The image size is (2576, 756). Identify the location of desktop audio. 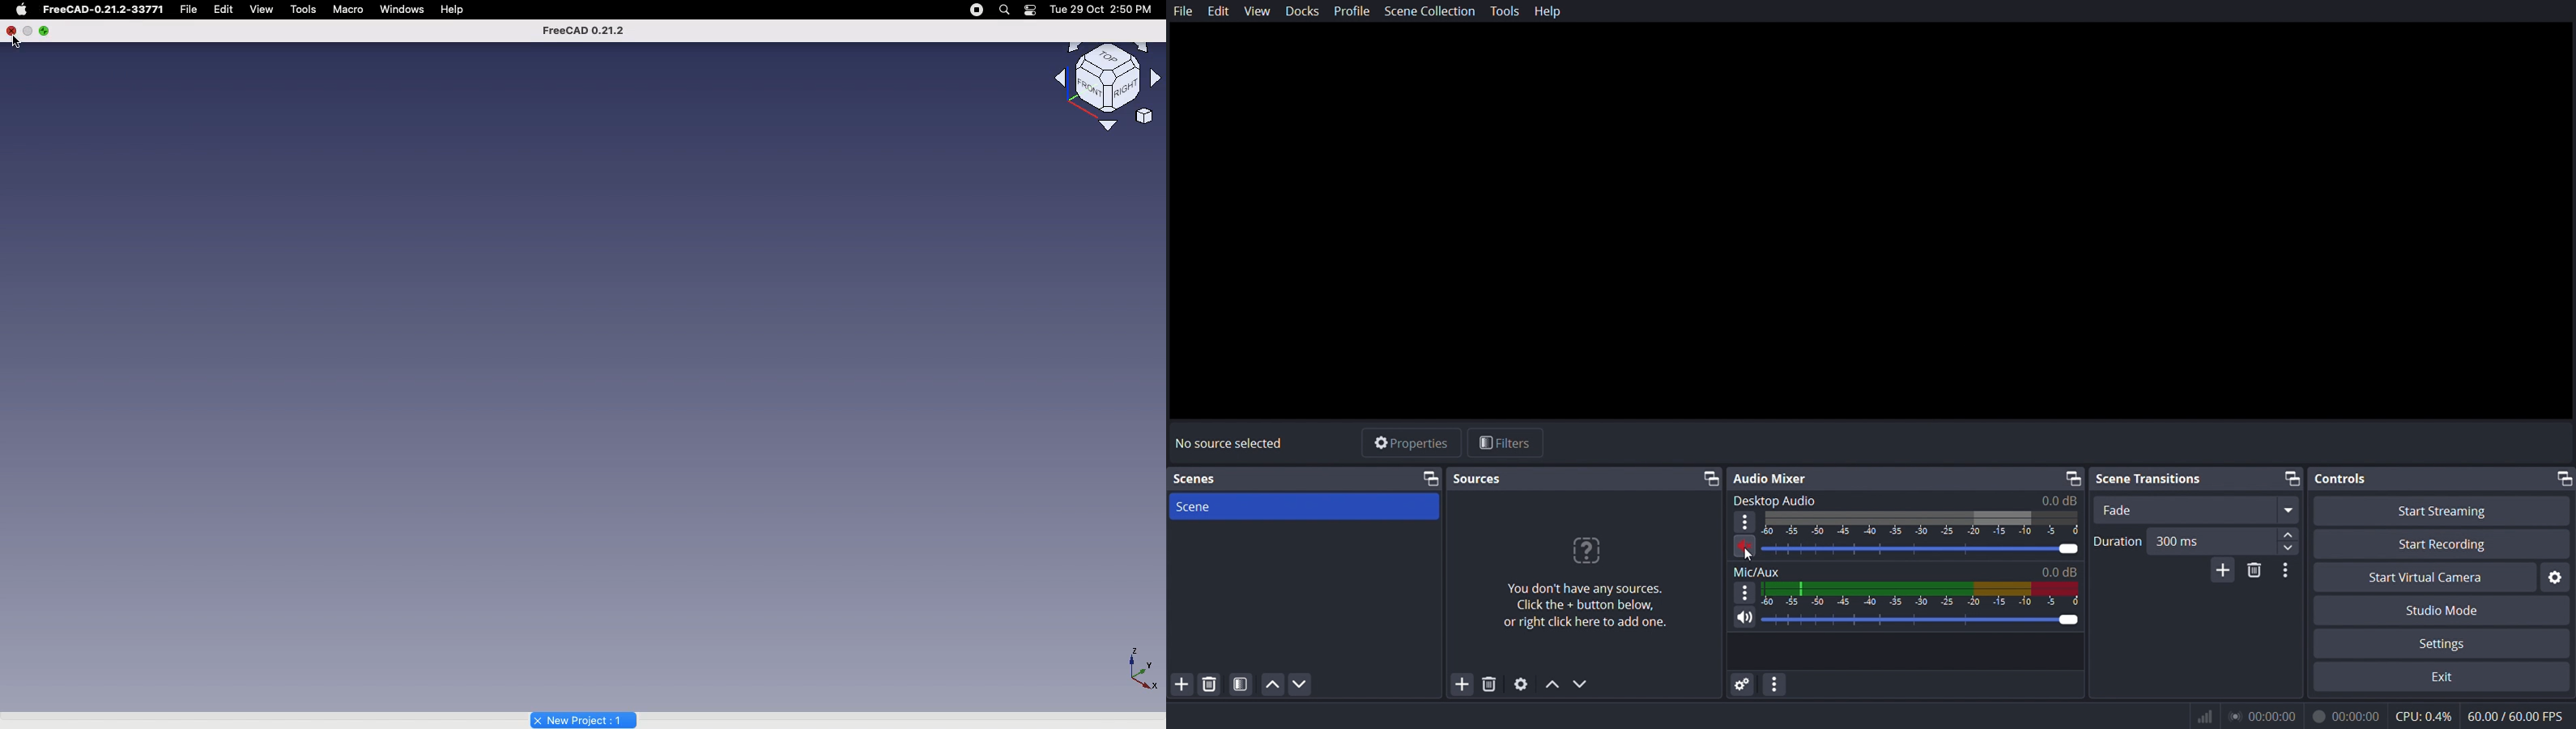
(1909, 500).